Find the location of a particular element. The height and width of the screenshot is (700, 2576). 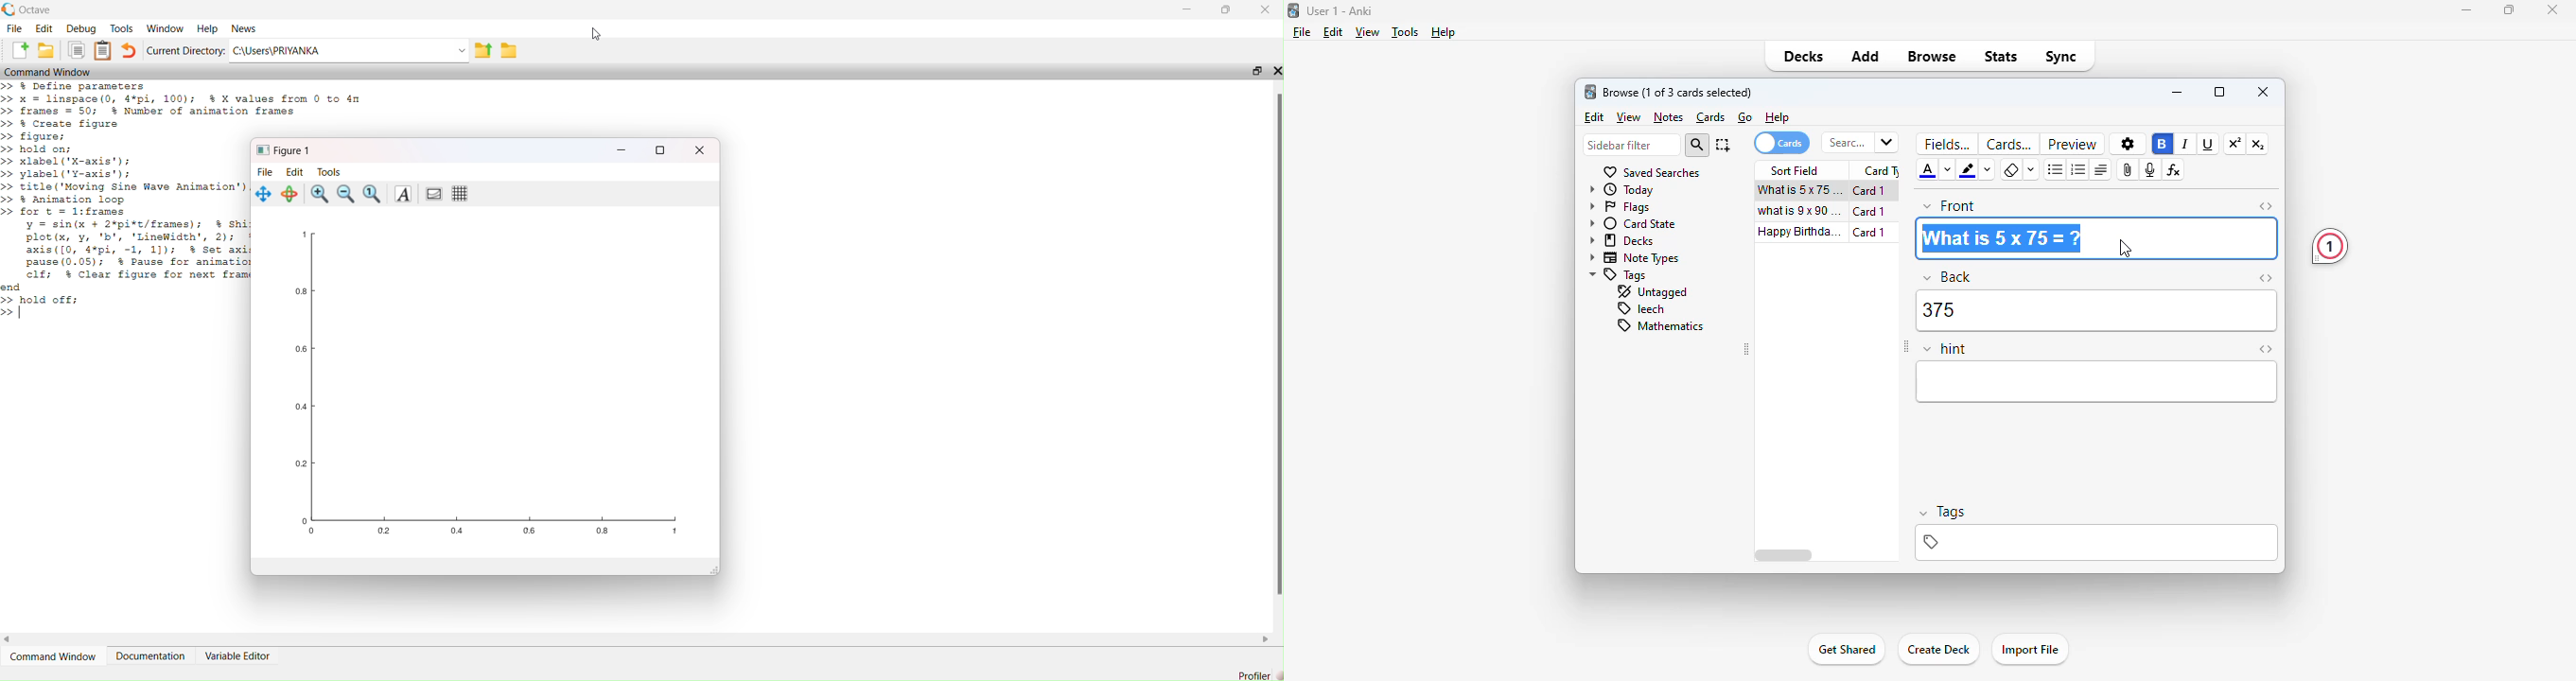

browse (1 of 3 cards selected) is located at coordinates (1678, 92).